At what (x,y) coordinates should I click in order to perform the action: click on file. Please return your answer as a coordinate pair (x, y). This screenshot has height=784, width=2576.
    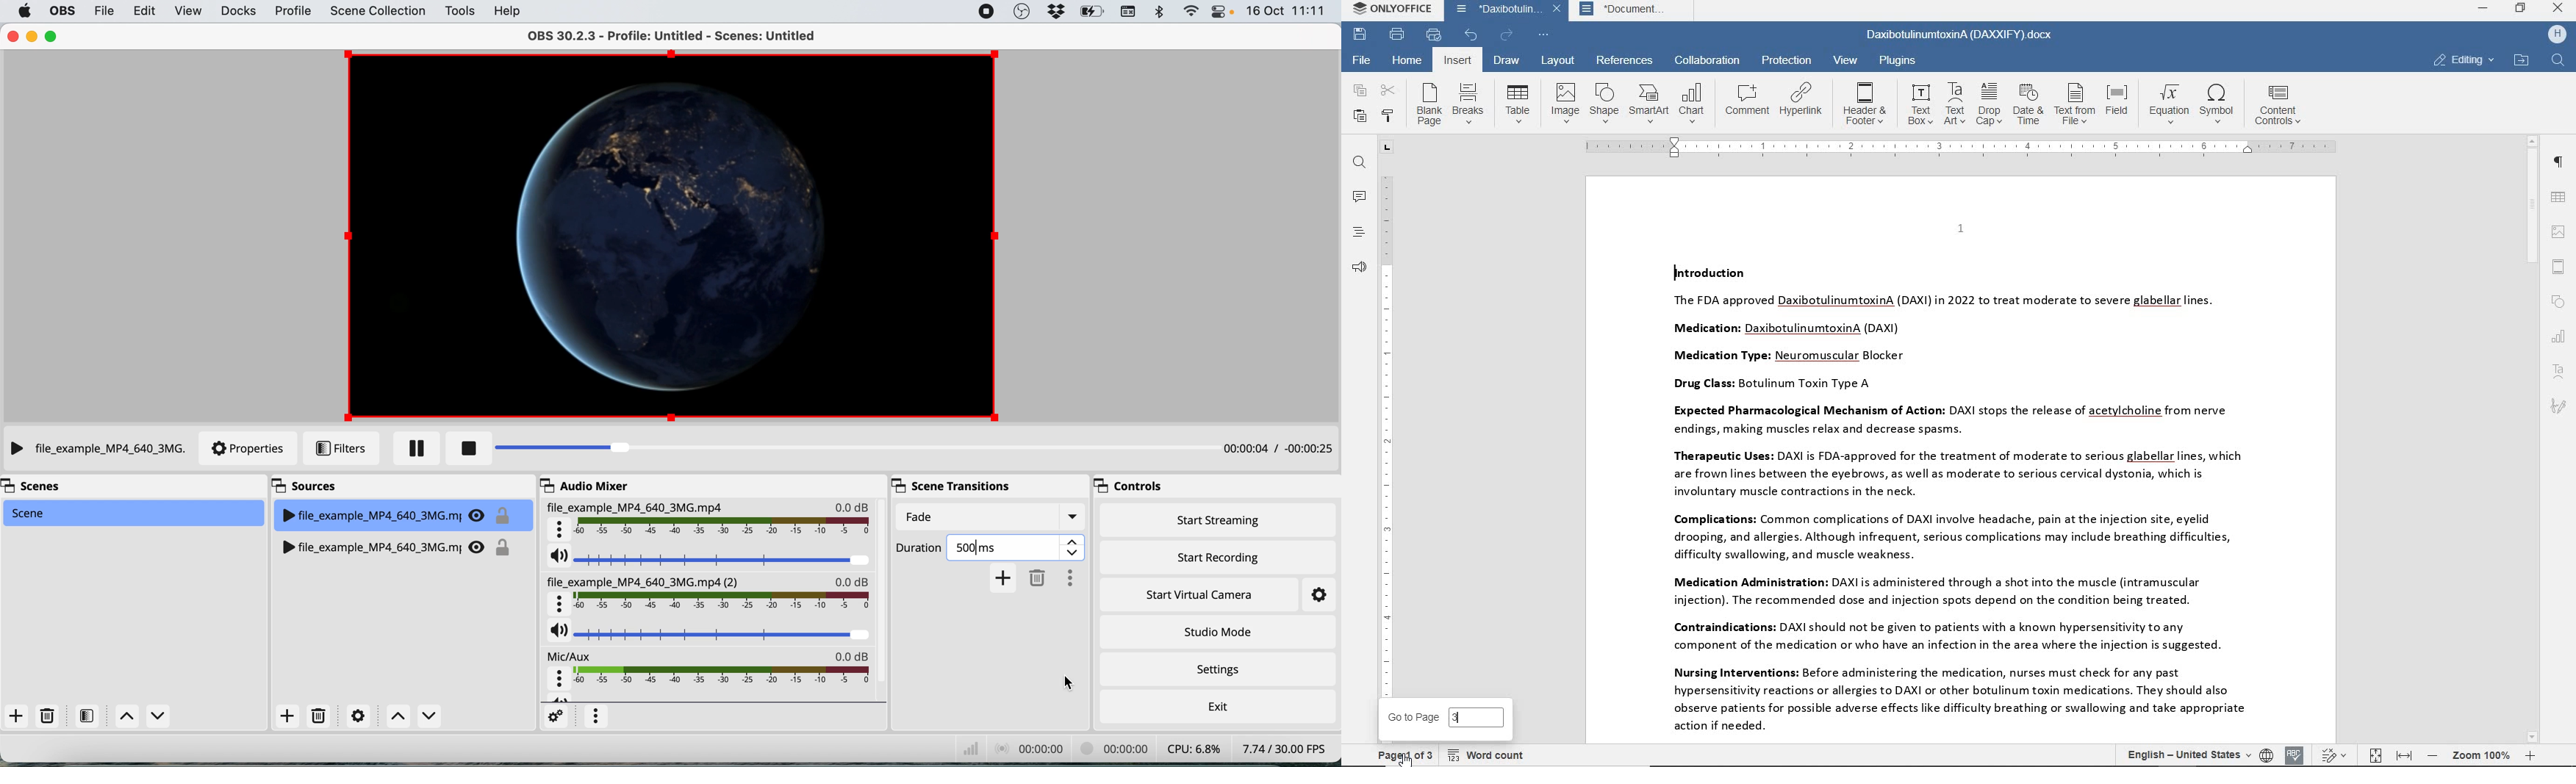
    Looking at the image, I should click on (1363, 60).